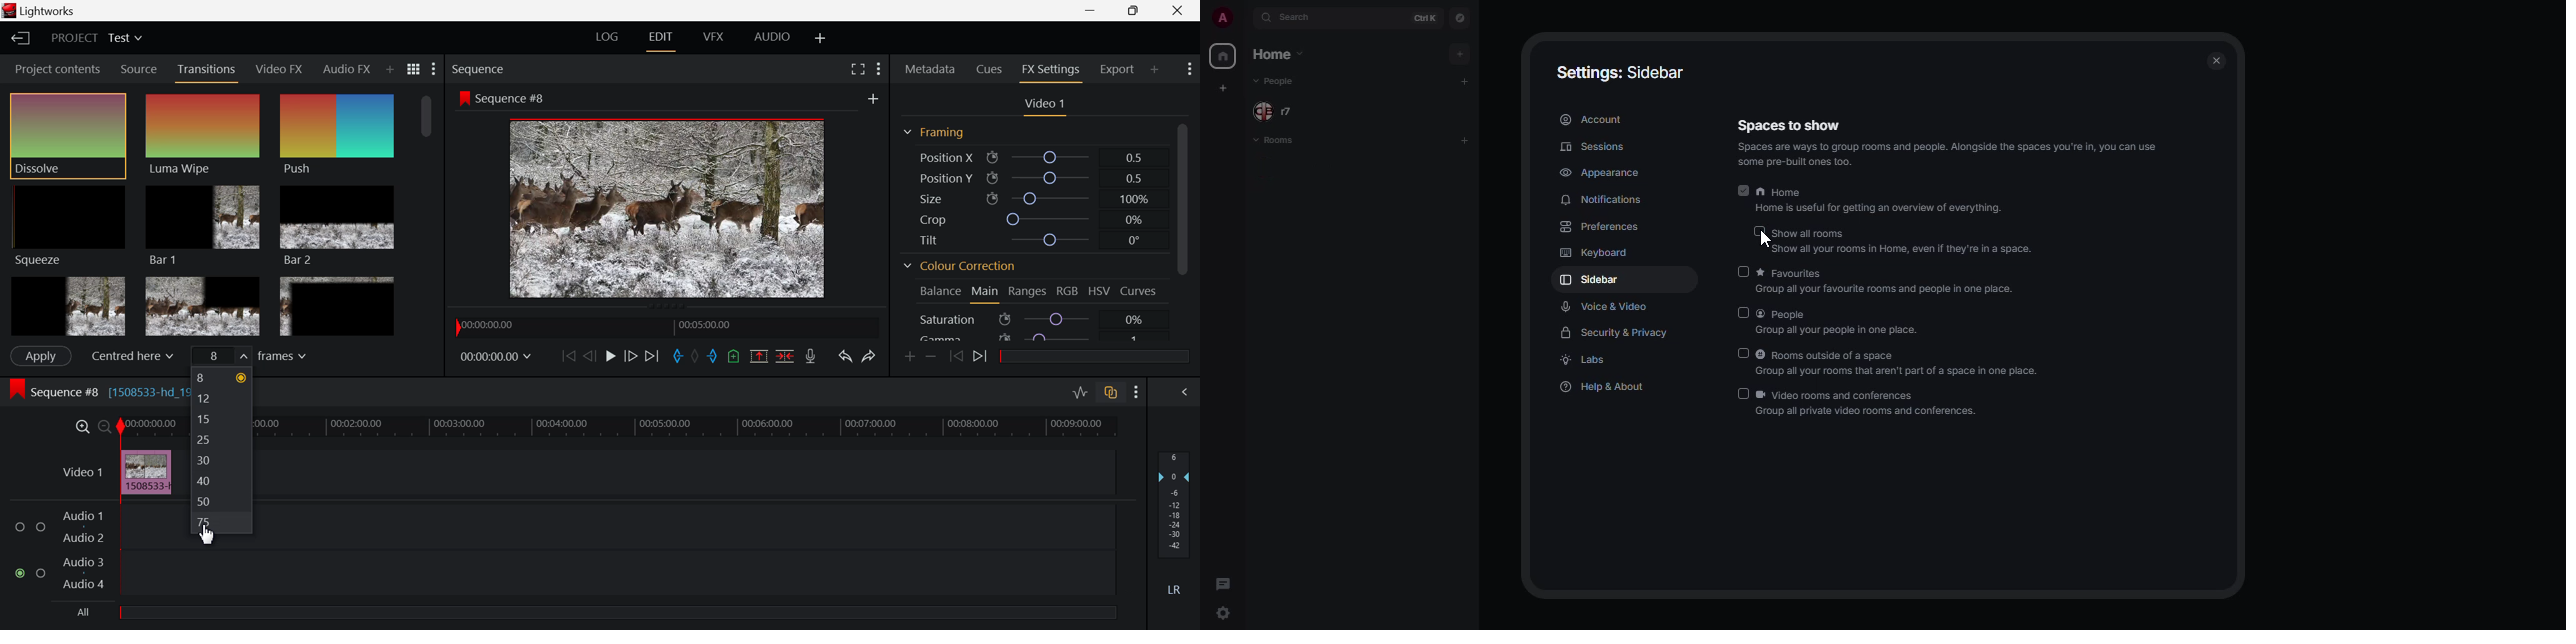 Image resolution: width=2576 pixels, height=644 pixels. What do you see at coordinates (224, 521) in the screenshot?
I see `Cursor on 75` at bounding box center [224, 521].